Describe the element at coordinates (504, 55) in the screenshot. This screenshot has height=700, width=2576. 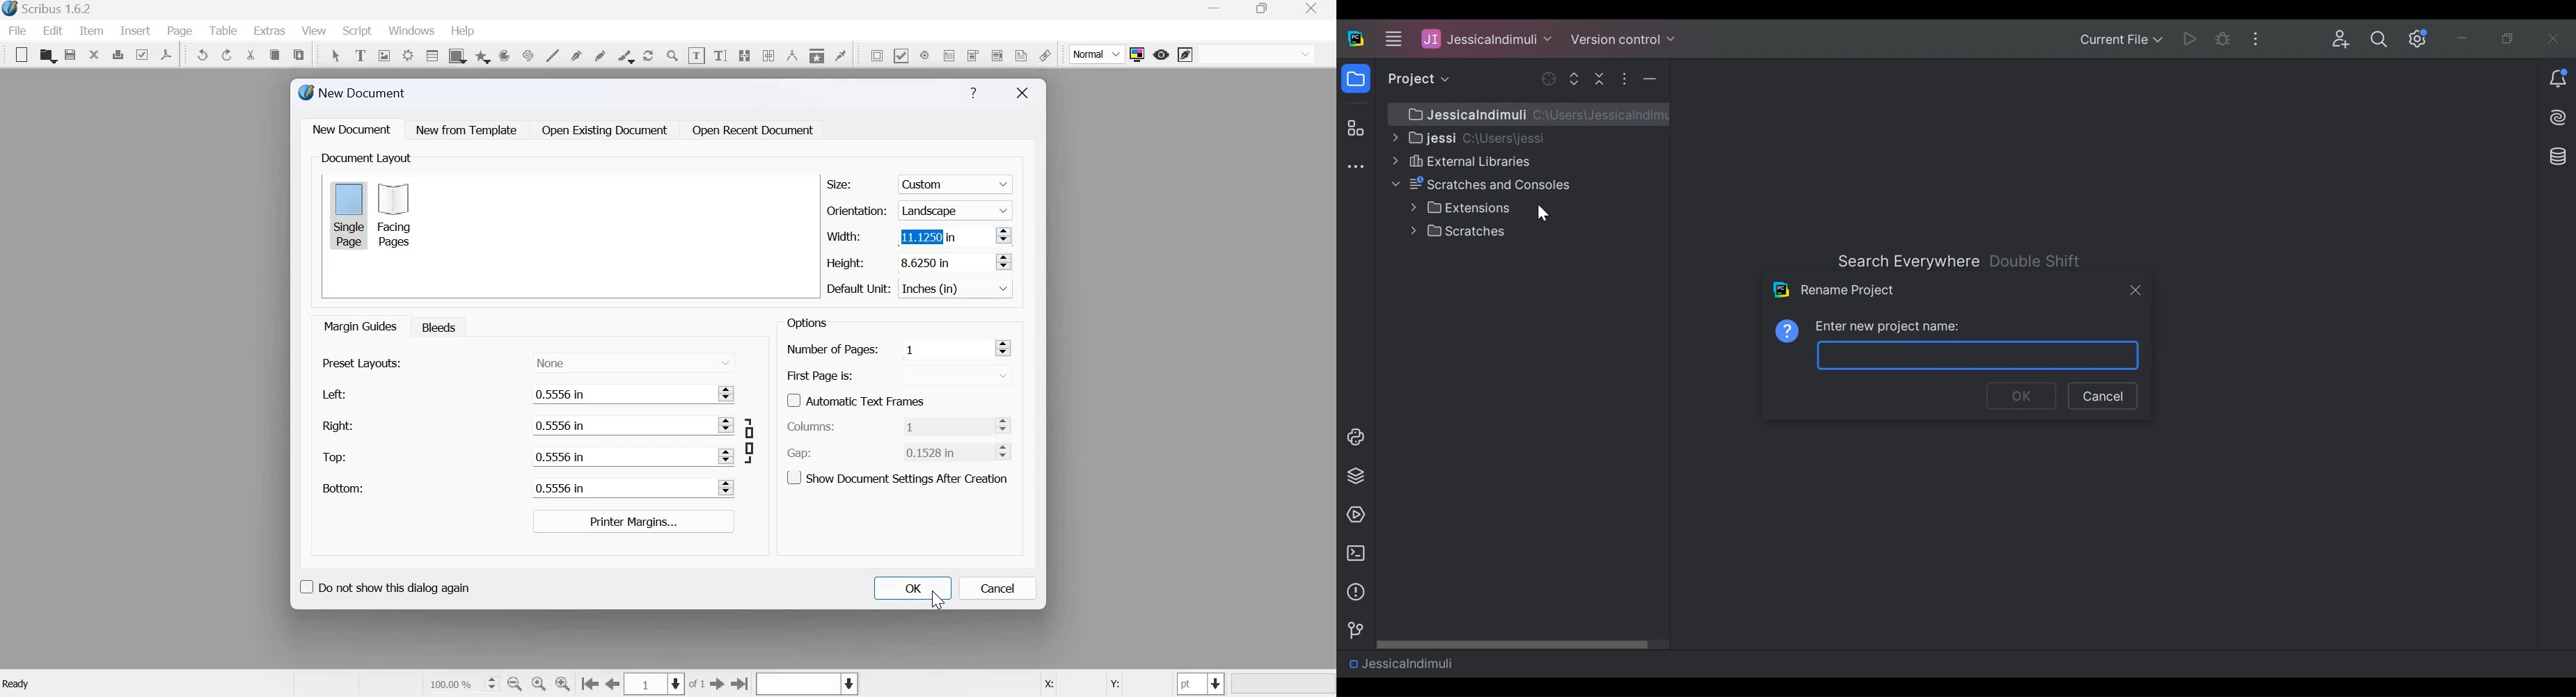
I see `arc` at that location.